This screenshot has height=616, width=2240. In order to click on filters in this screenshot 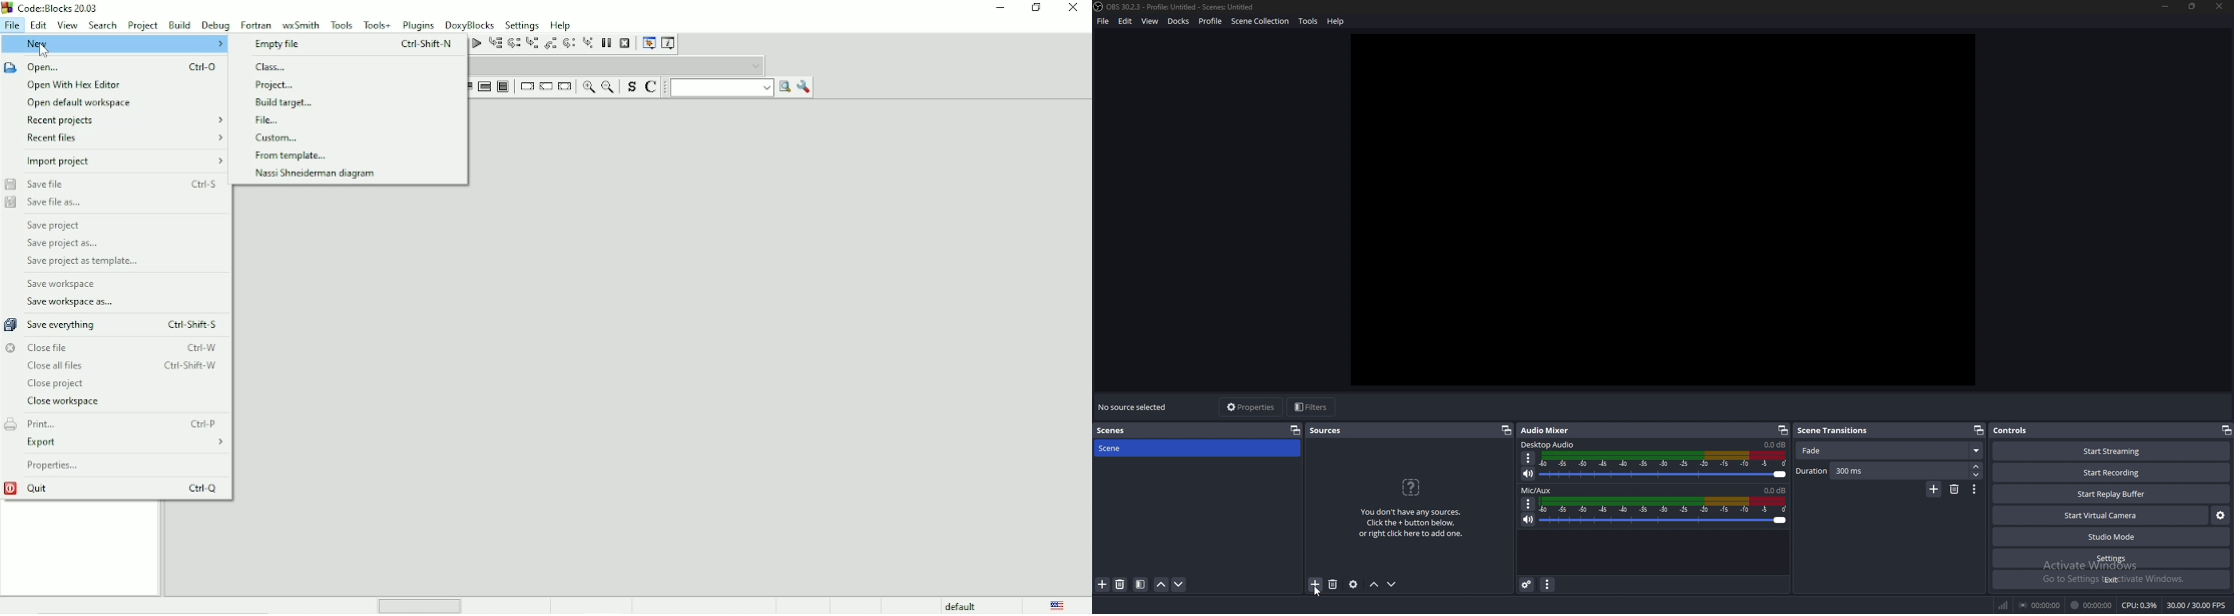, I will do `click(1312, 407)`.